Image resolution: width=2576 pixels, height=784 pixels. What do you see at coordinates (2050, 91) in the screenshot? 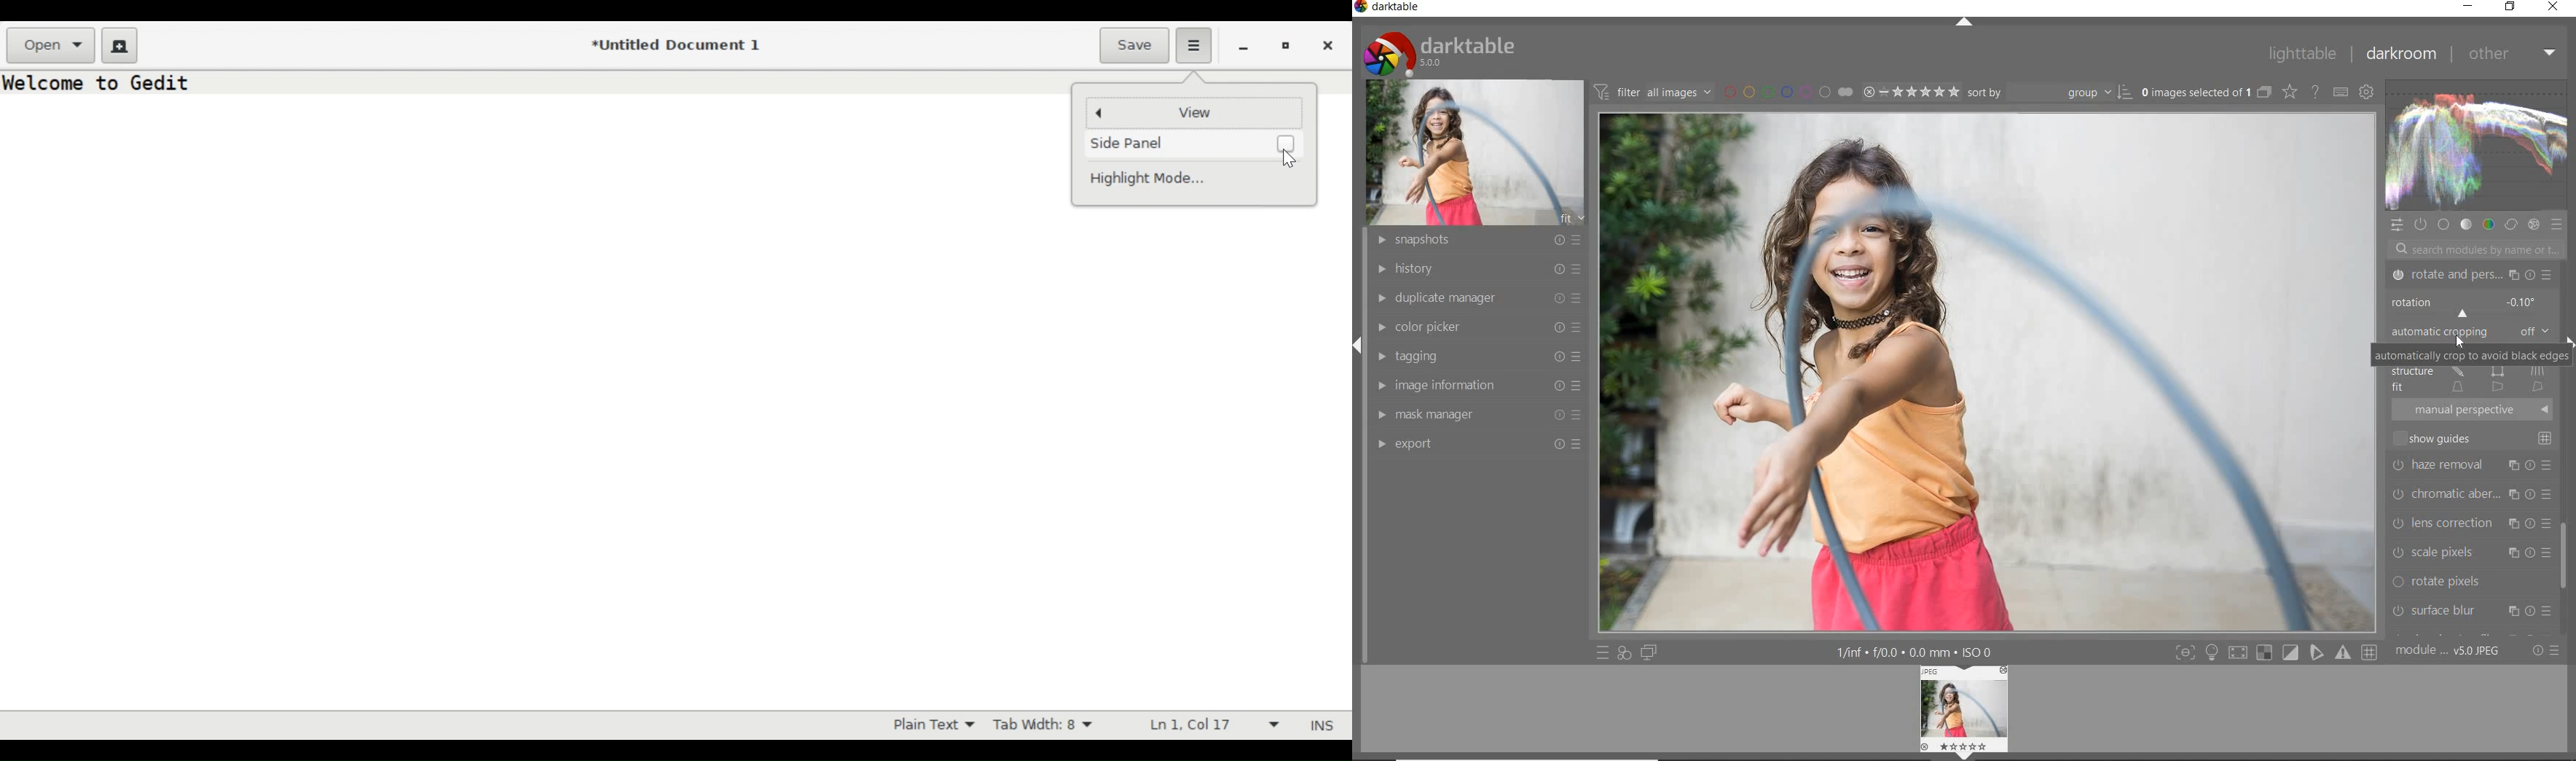
I see `sort` at bounding box center [2050, 91].